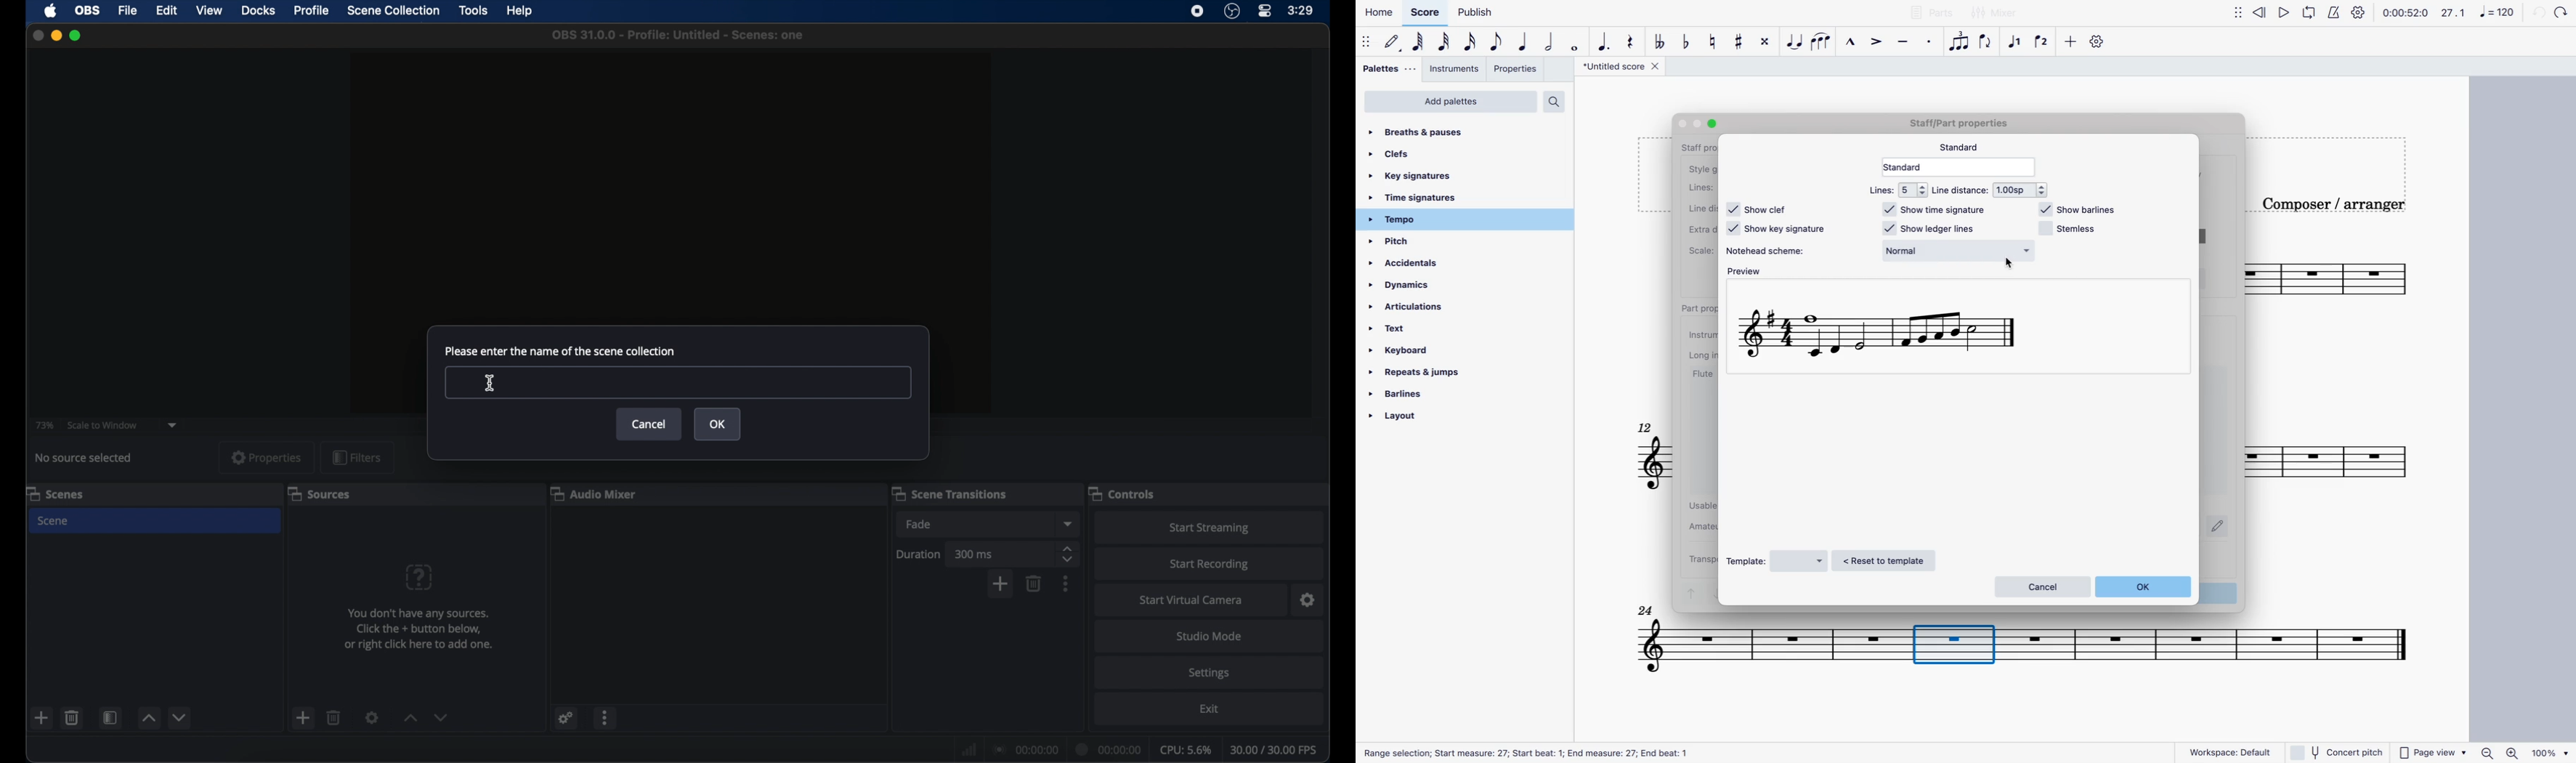 Image resolution: width=2576 pixels, height=784 pixels. Describe the element at coordinates (1211, 673) in the screenshot. I see `settings` at that location.